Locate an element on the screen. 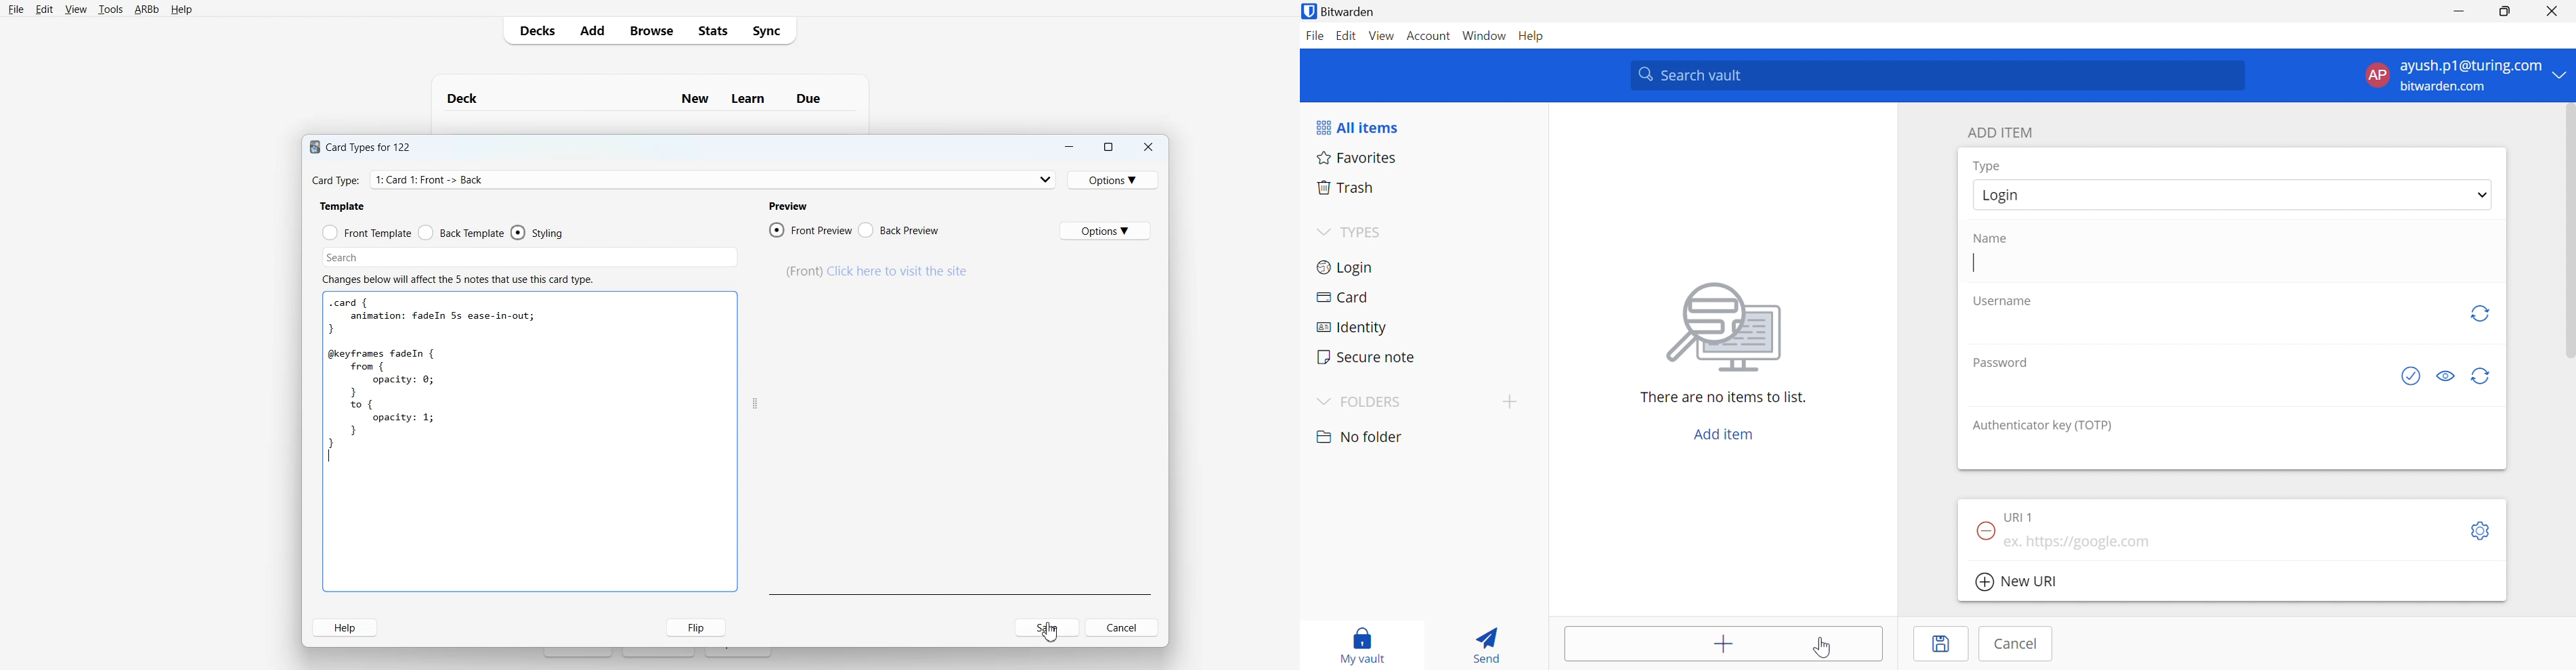 This screenshot has height=672, width=2576. text 3 is located at coordinates (787, 206).